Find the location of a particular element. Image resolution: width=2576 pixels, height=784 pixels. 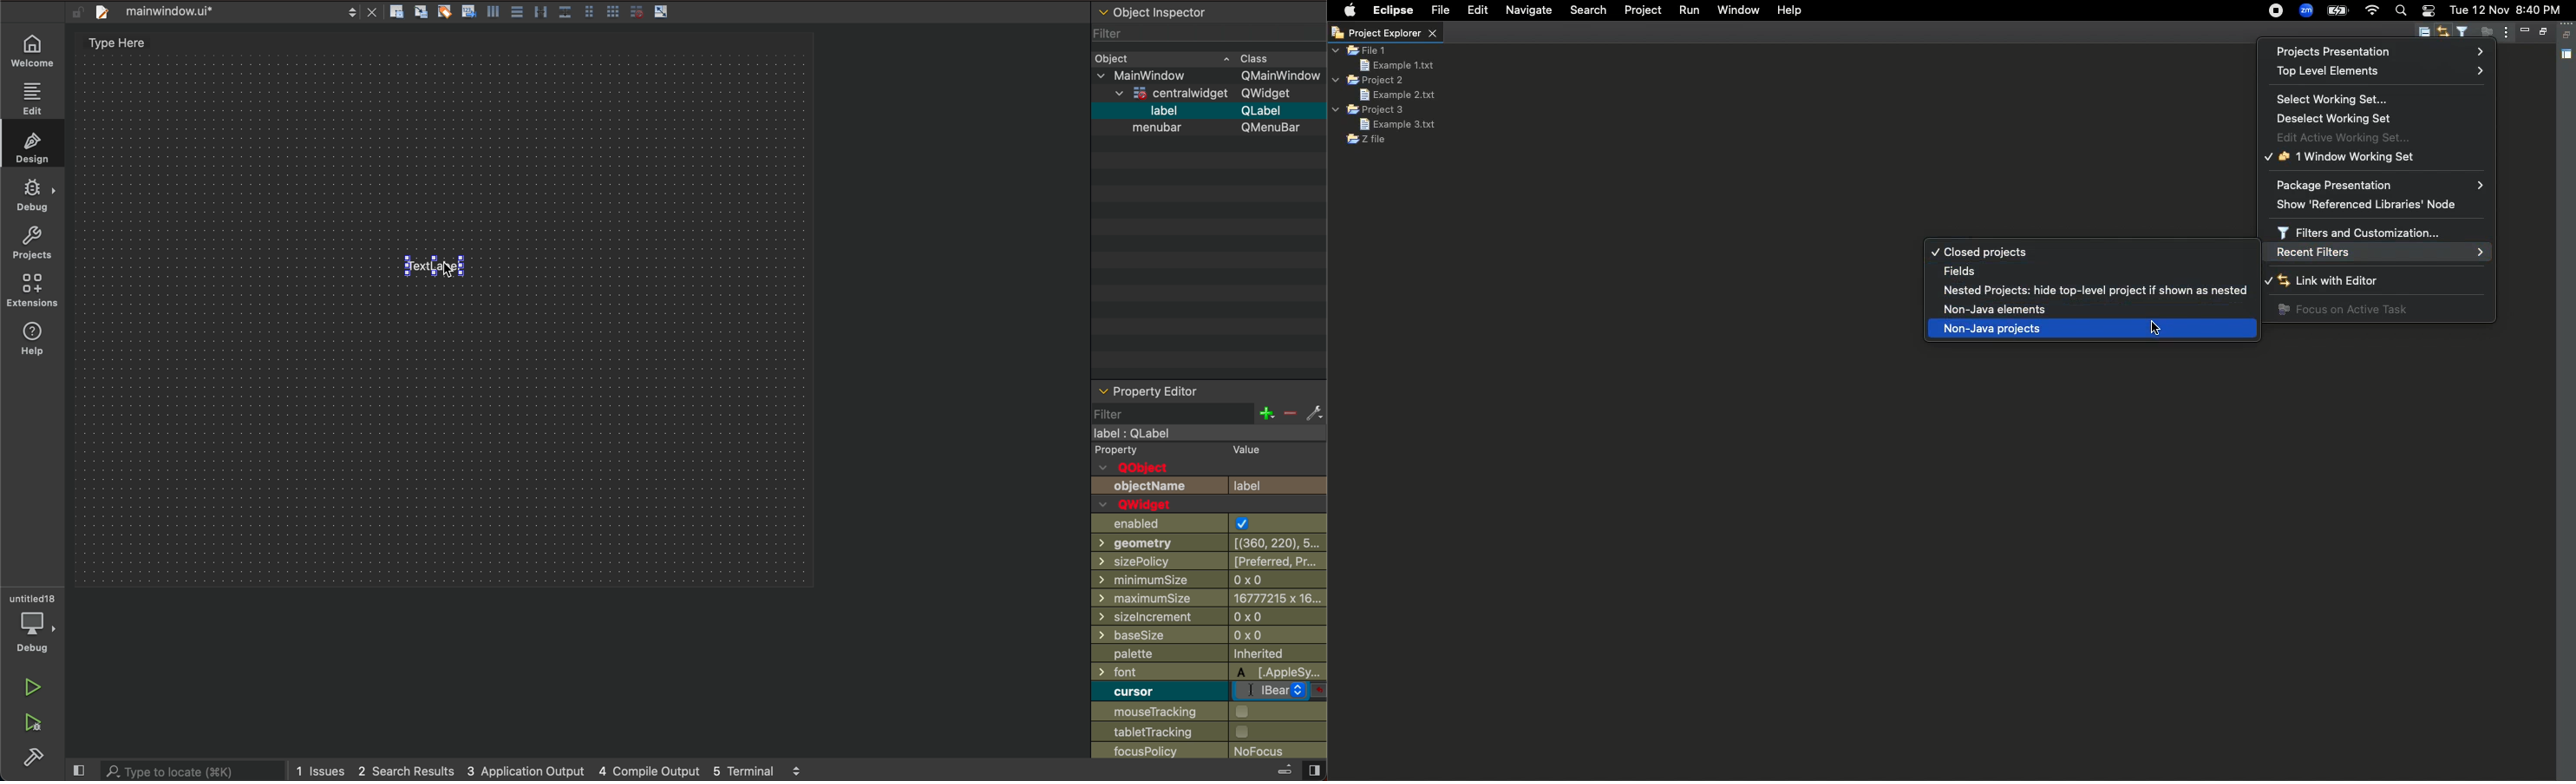

Example 3 text file is located at coordinates (1397, 124).